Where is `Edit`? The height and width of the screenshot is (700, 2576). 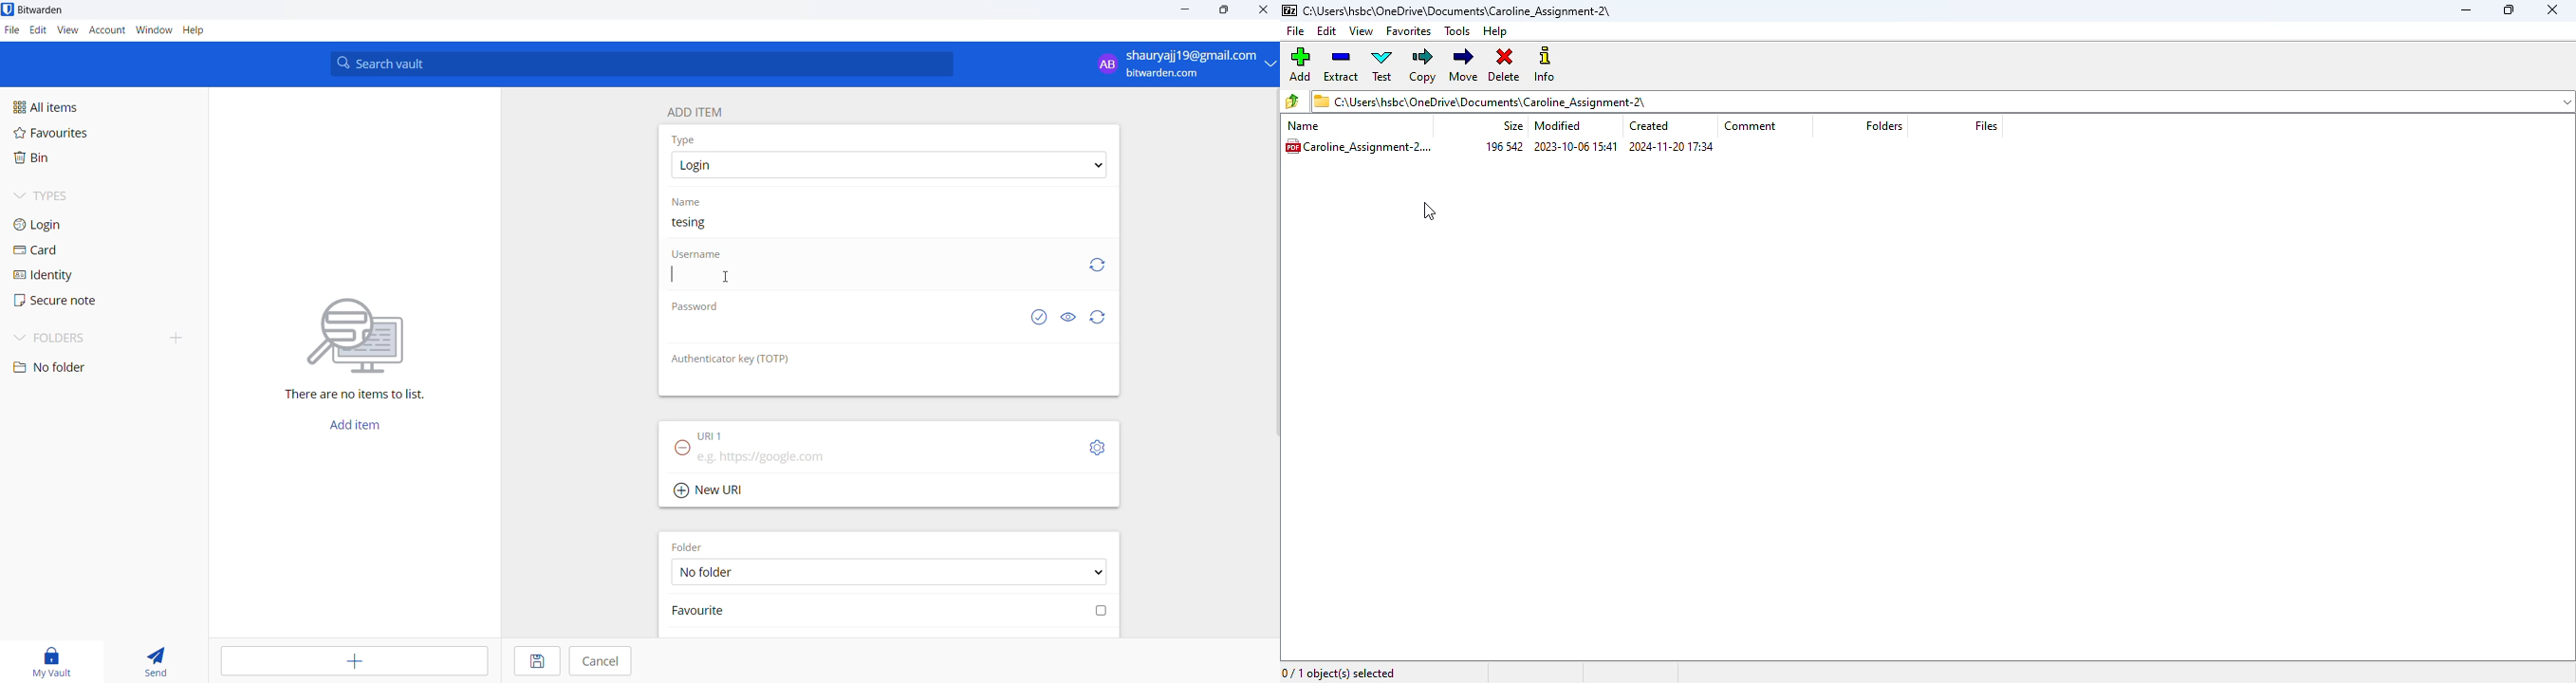 Edit is located at coordinates (38, 31).